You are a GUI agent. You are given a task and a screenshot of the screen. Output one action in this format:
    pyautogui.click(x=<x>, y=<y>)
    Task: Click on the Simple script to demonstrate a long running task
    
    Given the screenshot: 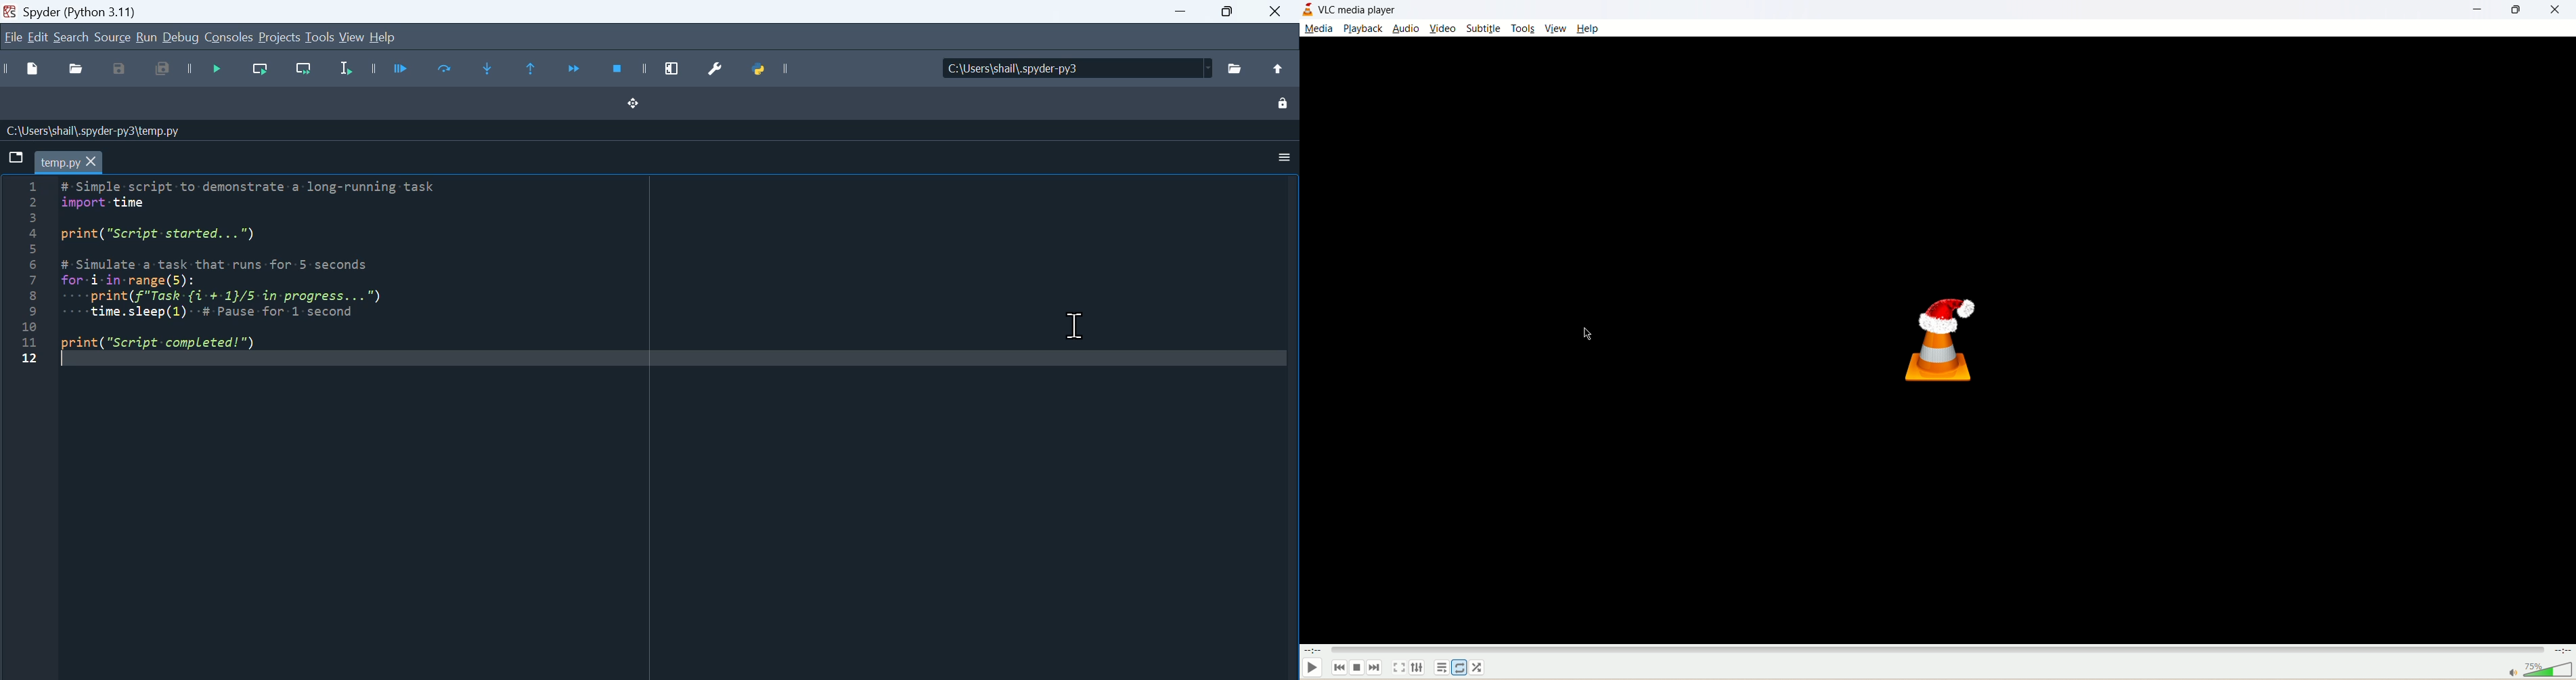 What is the action you would take?
    pyautogui.click(x=261, y=265)
    